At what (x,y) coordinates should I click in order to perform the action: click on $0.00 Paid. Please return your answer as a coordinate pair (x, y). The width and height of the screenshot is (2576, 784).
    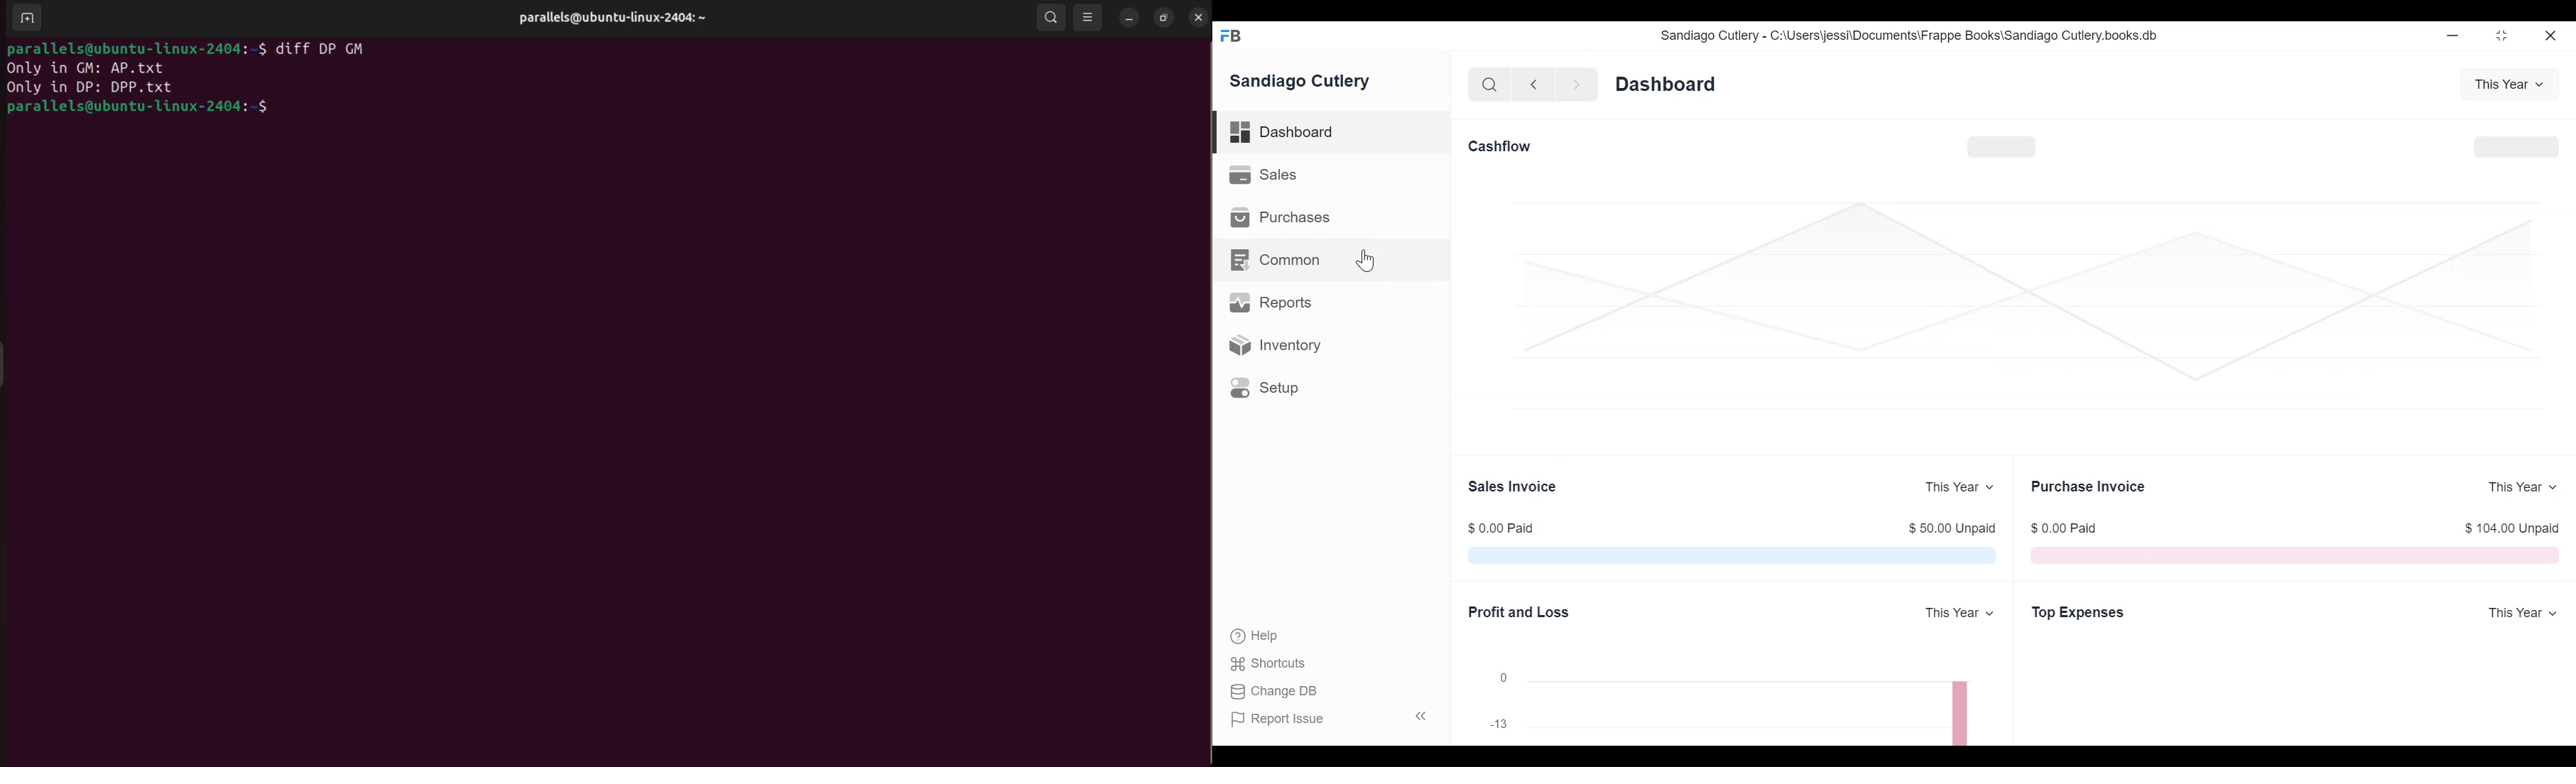
    Looking at the image, I should click on (1503, 528).